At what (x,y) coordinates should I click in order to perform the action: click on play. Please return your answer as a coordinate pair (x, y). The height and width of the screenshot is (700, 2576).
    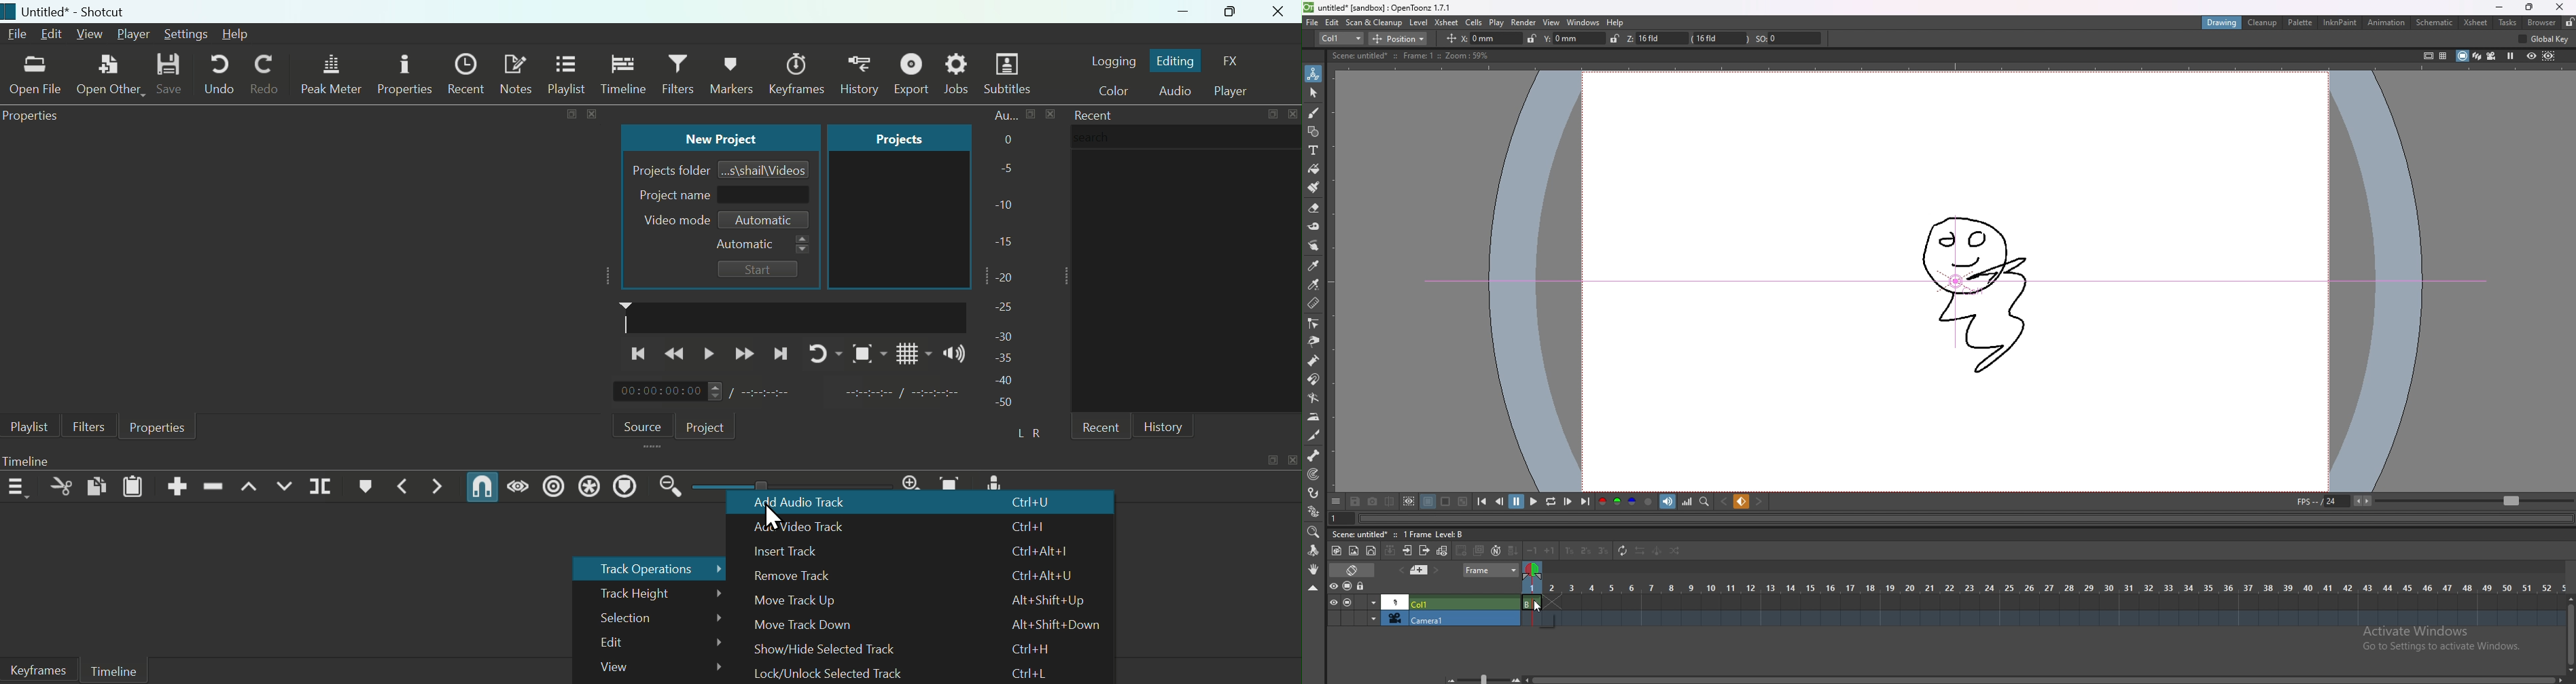
    Looking at the image, I should click on (1532, 502).